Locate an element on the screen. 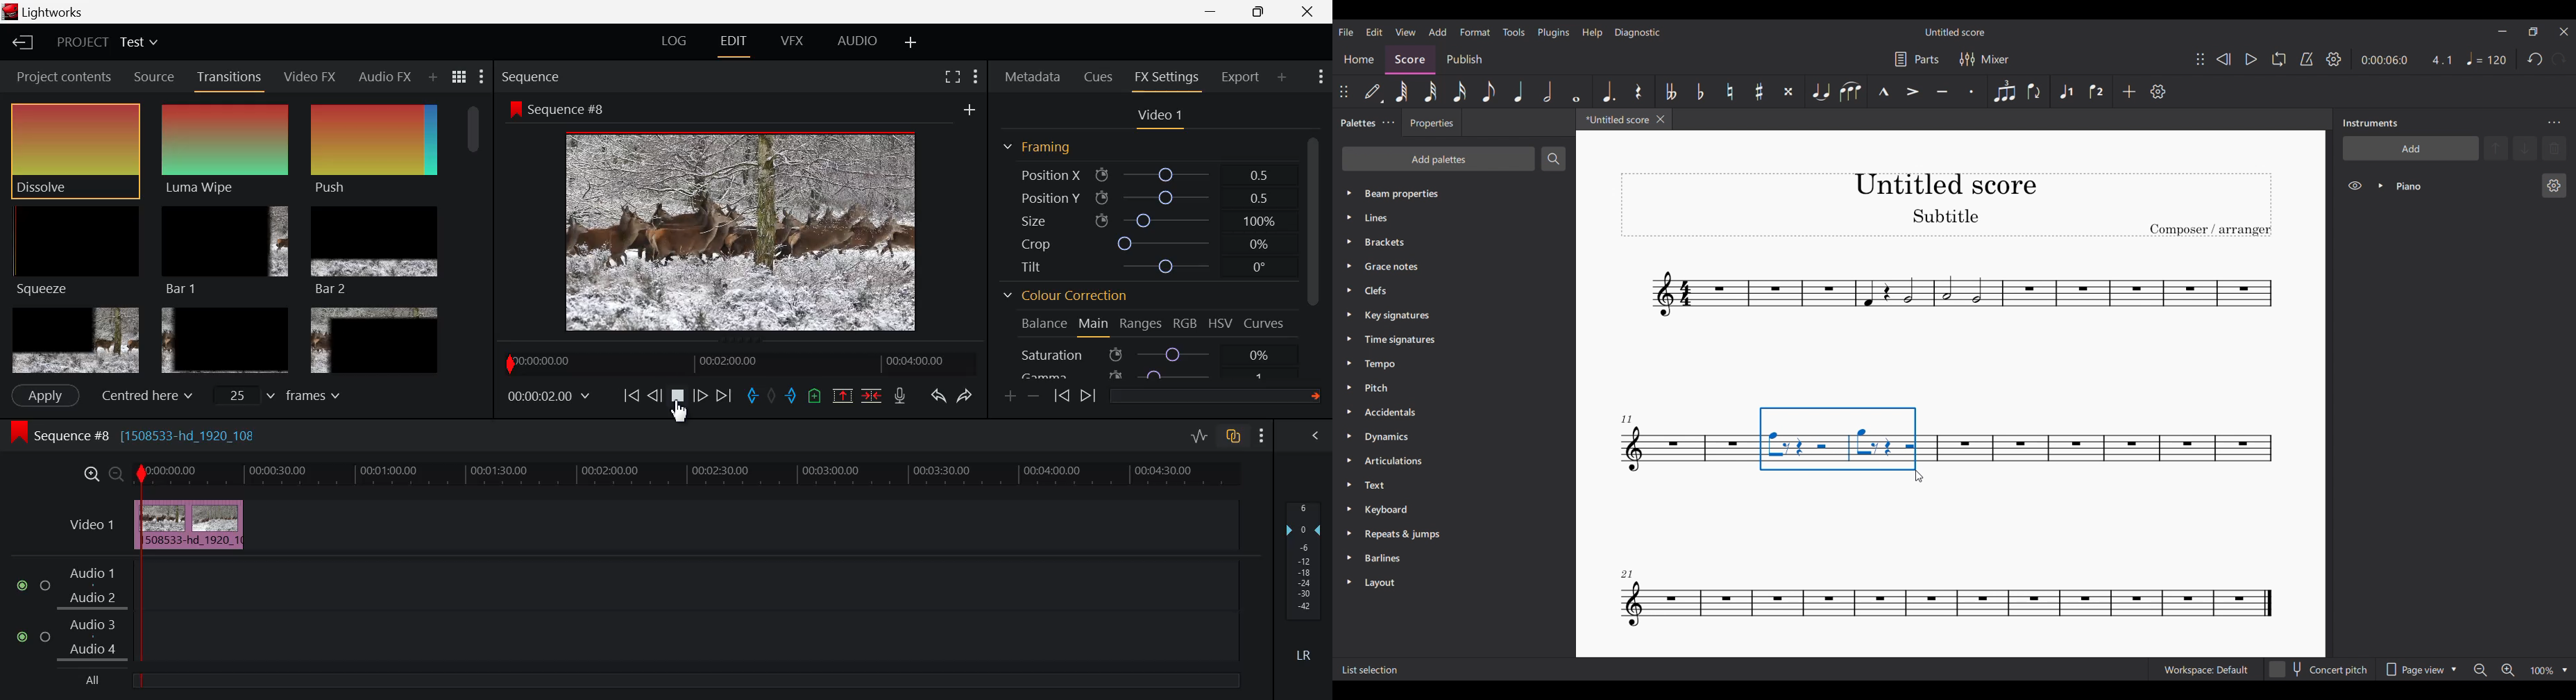  Playback settings is located at coordinates (2333, 59).